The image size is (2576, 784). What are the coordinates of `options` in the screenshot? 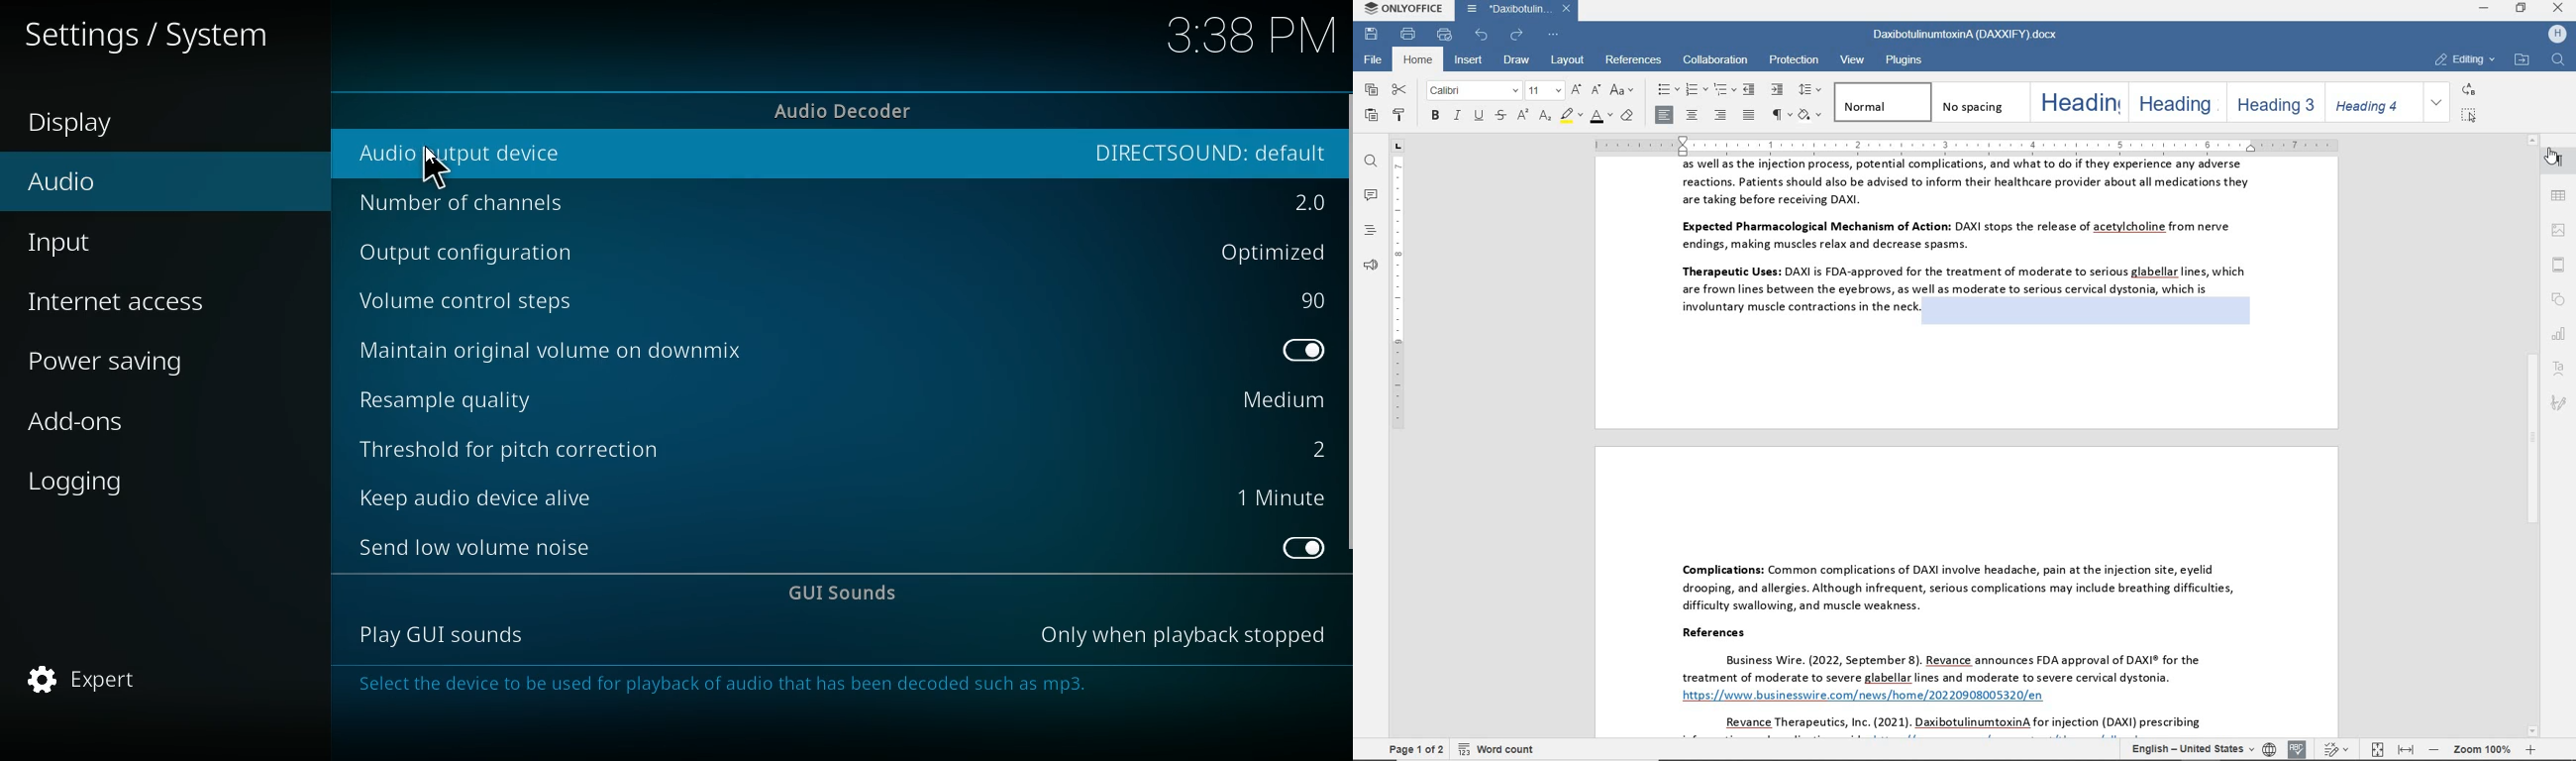 It's located at (1185, 635).